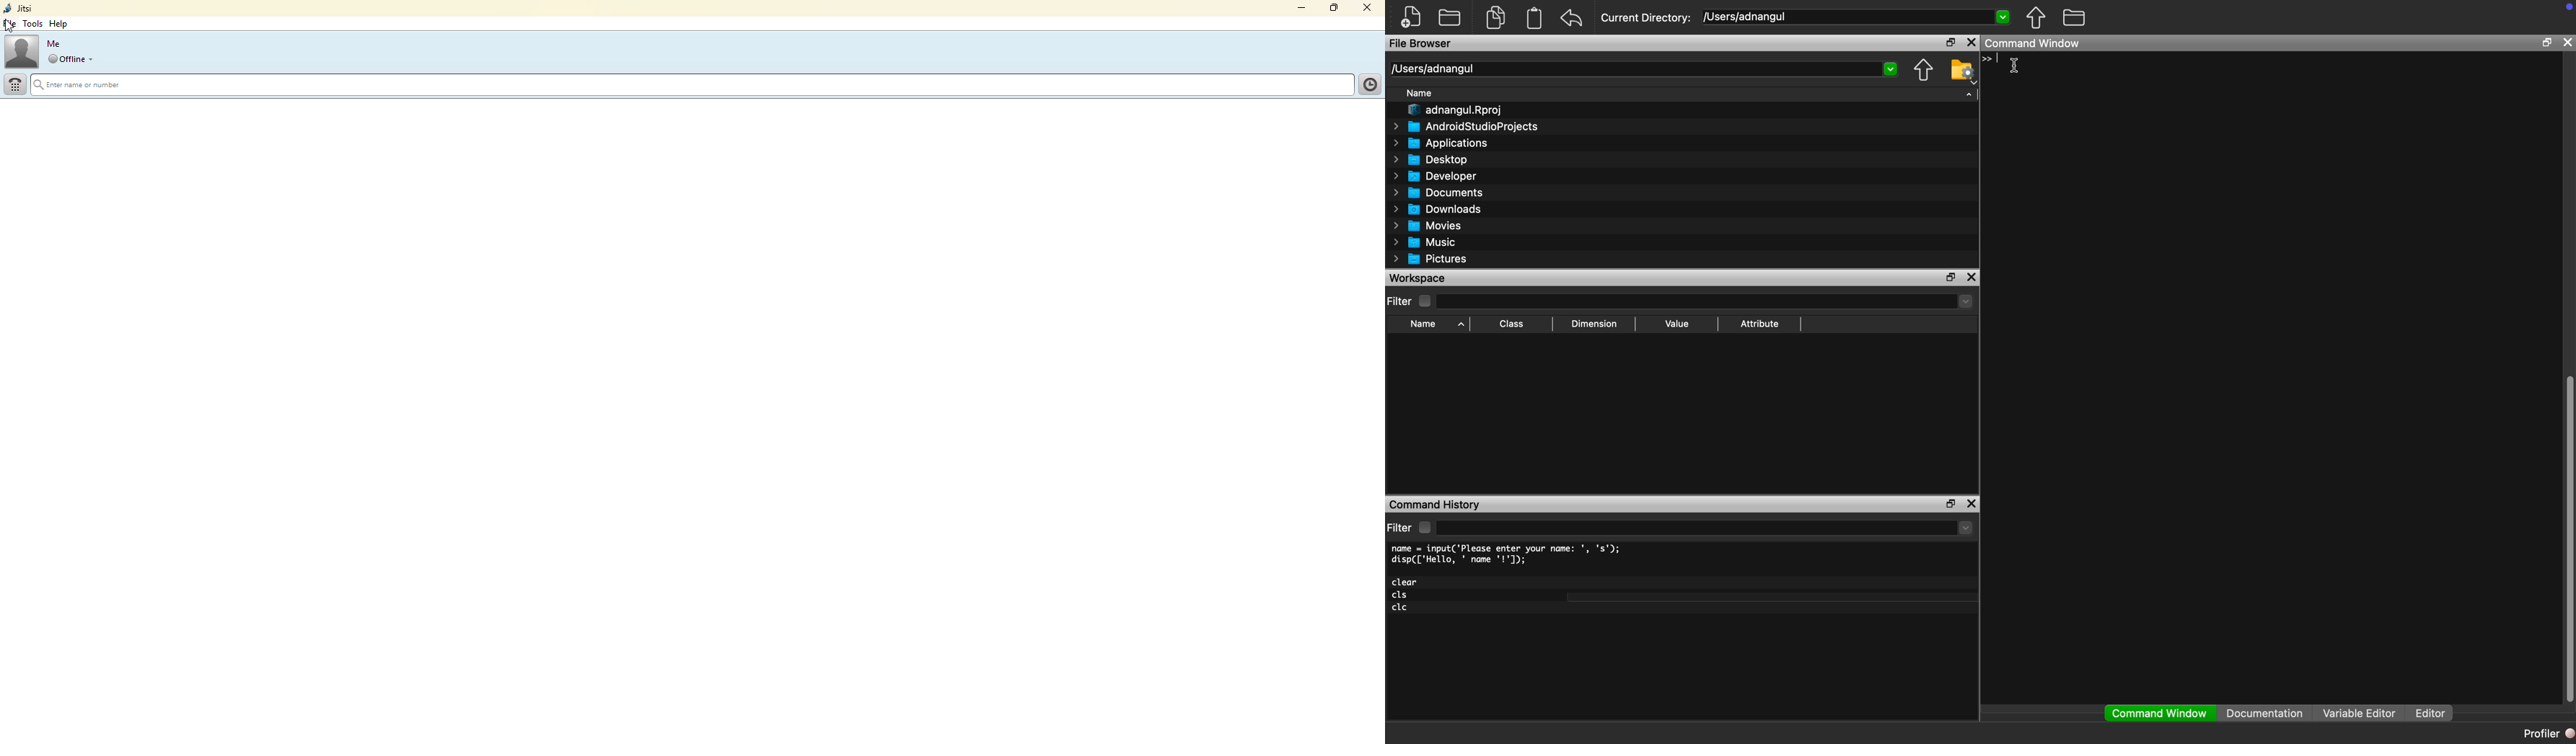  Describe the element at coordinates (1411, 527) in the screenshot. I see `Filter` at that location.